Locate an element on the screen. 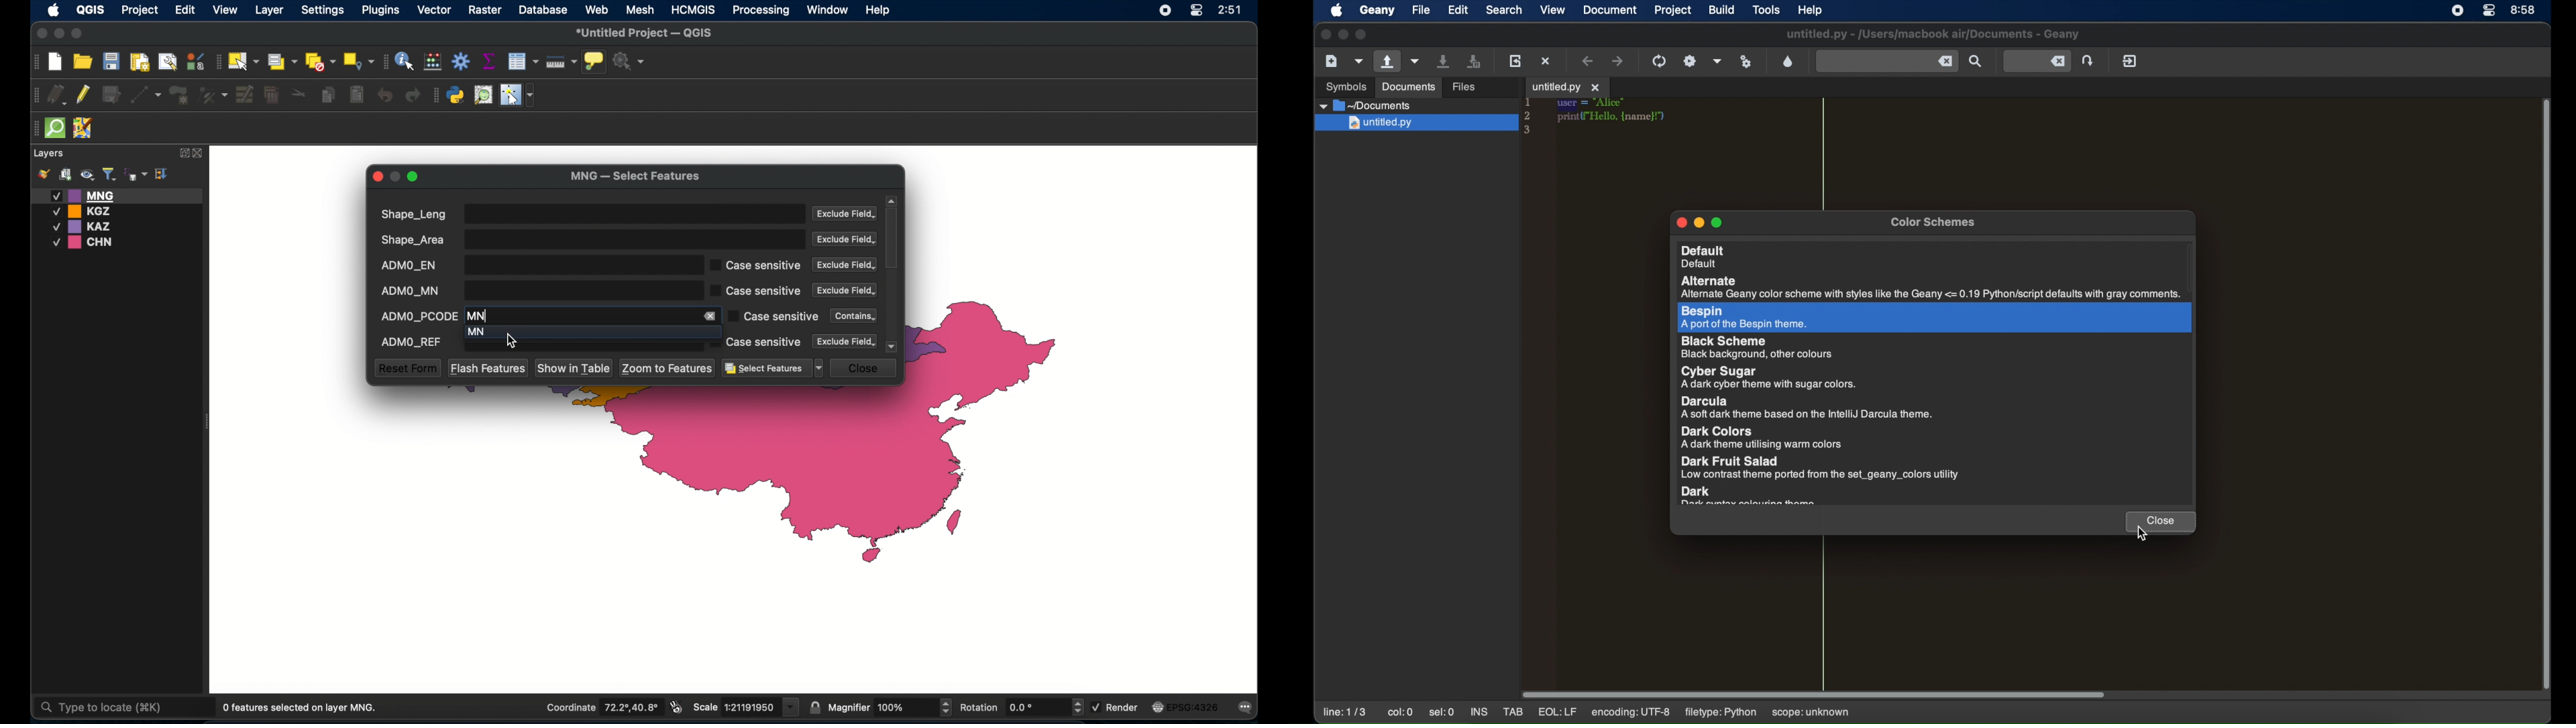  open layer styling panel is located at coordinates (44, 174).